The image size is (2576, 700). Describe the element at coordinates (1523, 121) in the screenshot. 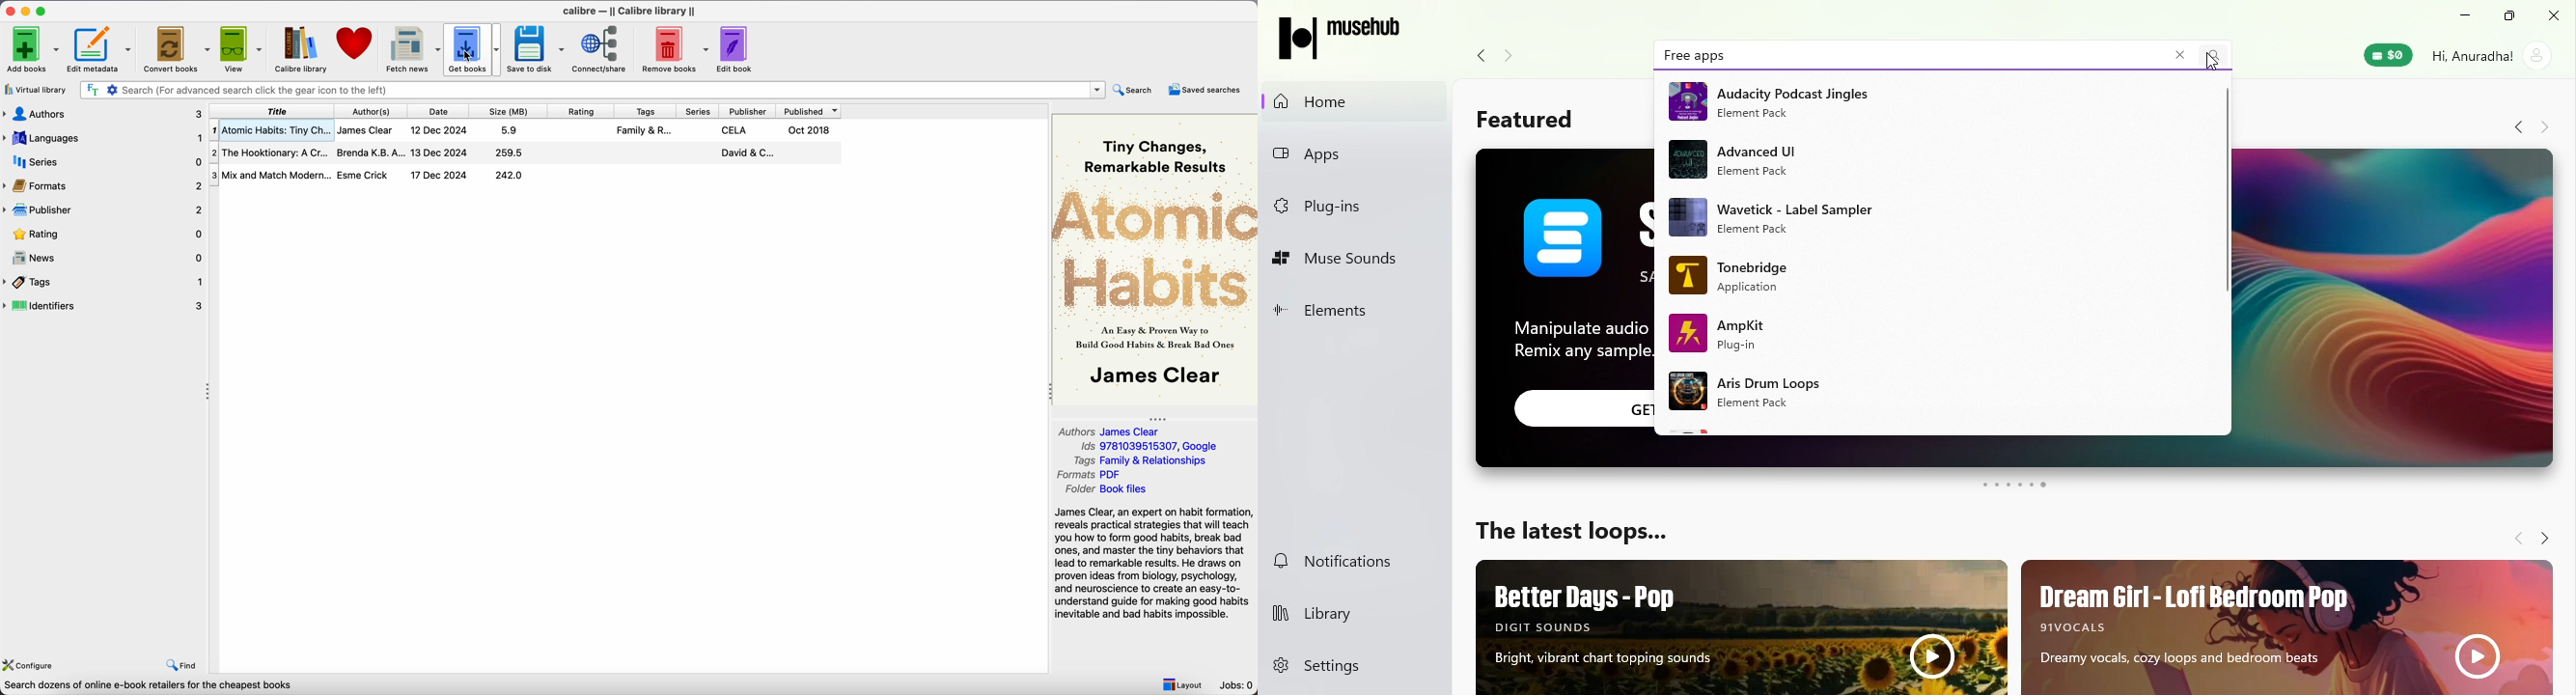

I see `Featured` at that location.